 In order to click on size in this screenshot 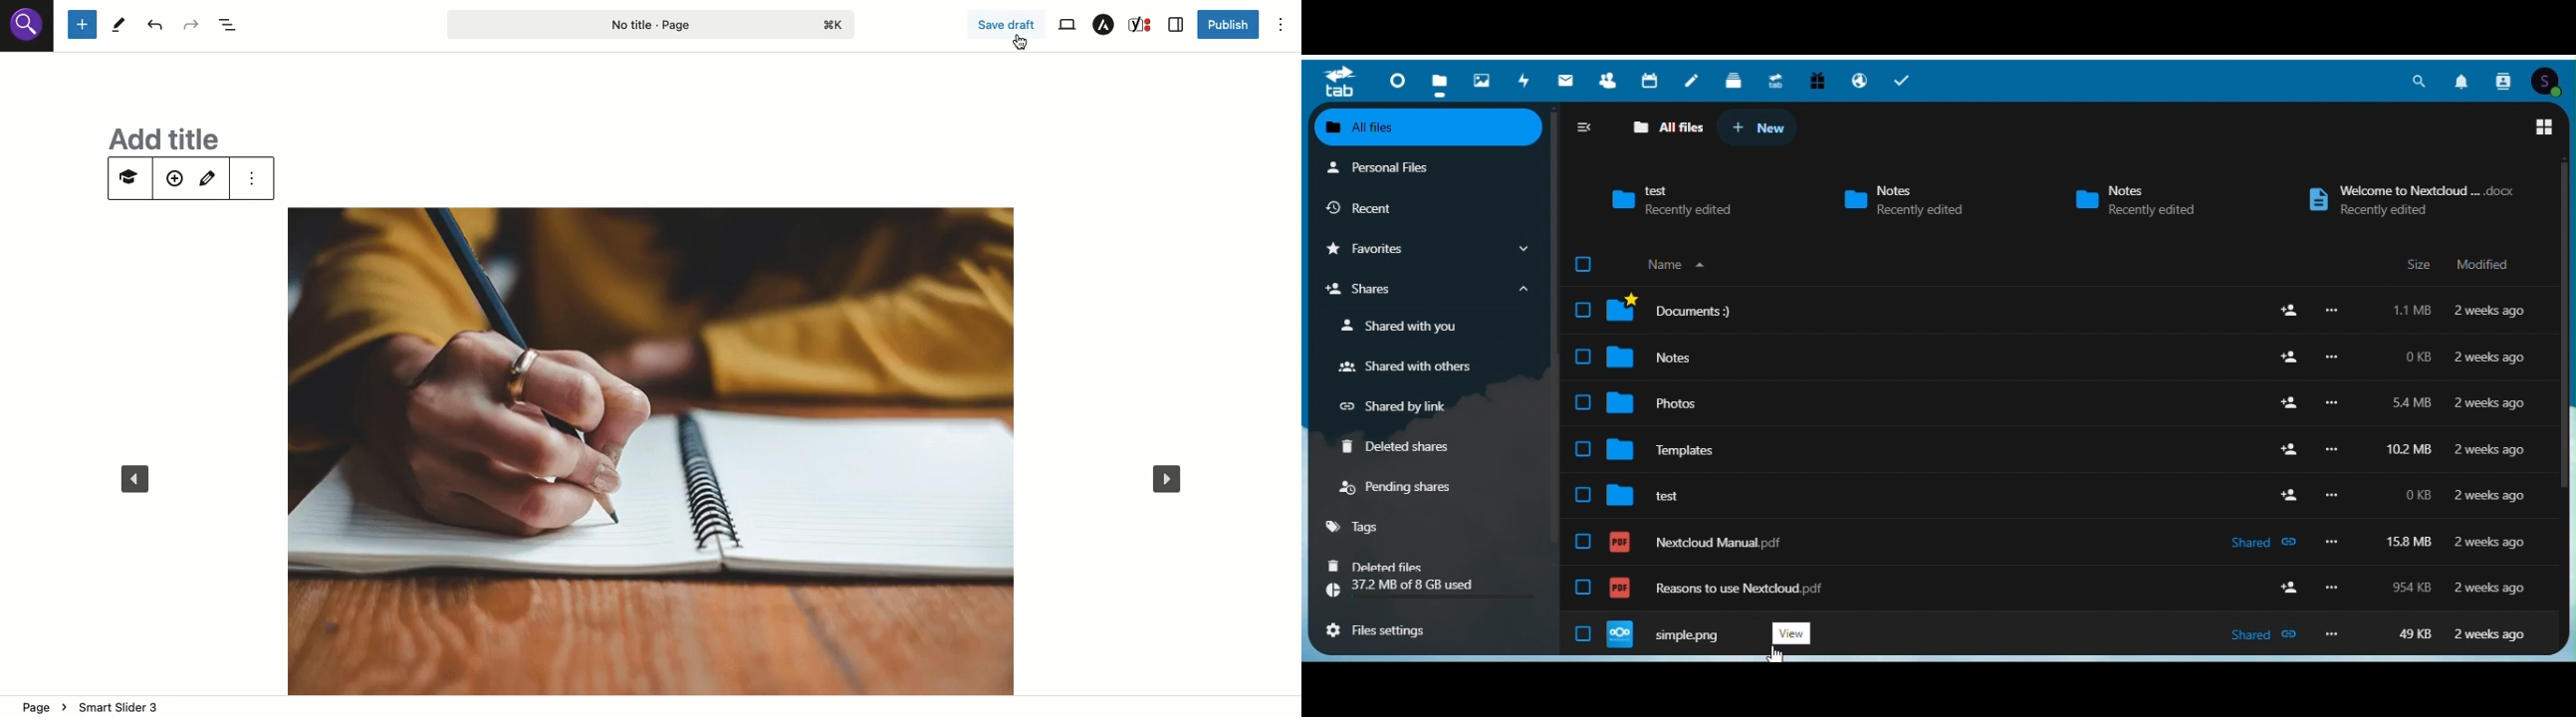, I will do `click(2409, 542)`.